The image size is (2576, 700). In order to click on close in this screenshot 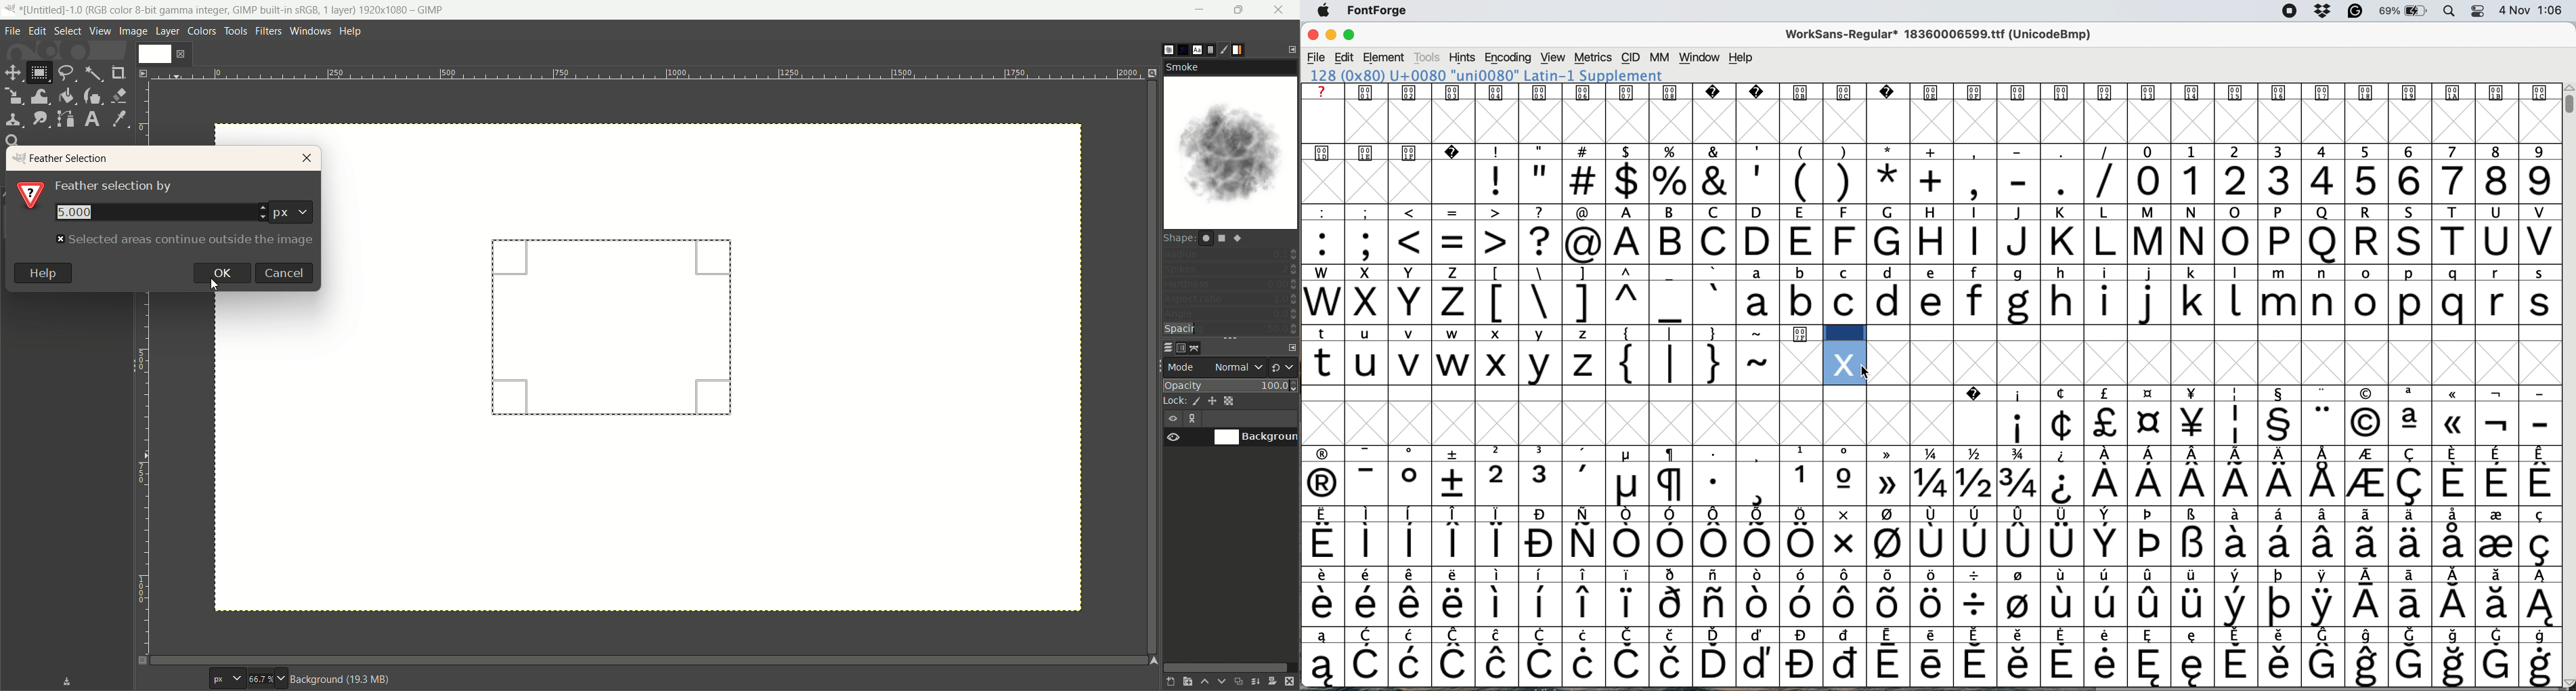, I will do `click(1280, 10)`.